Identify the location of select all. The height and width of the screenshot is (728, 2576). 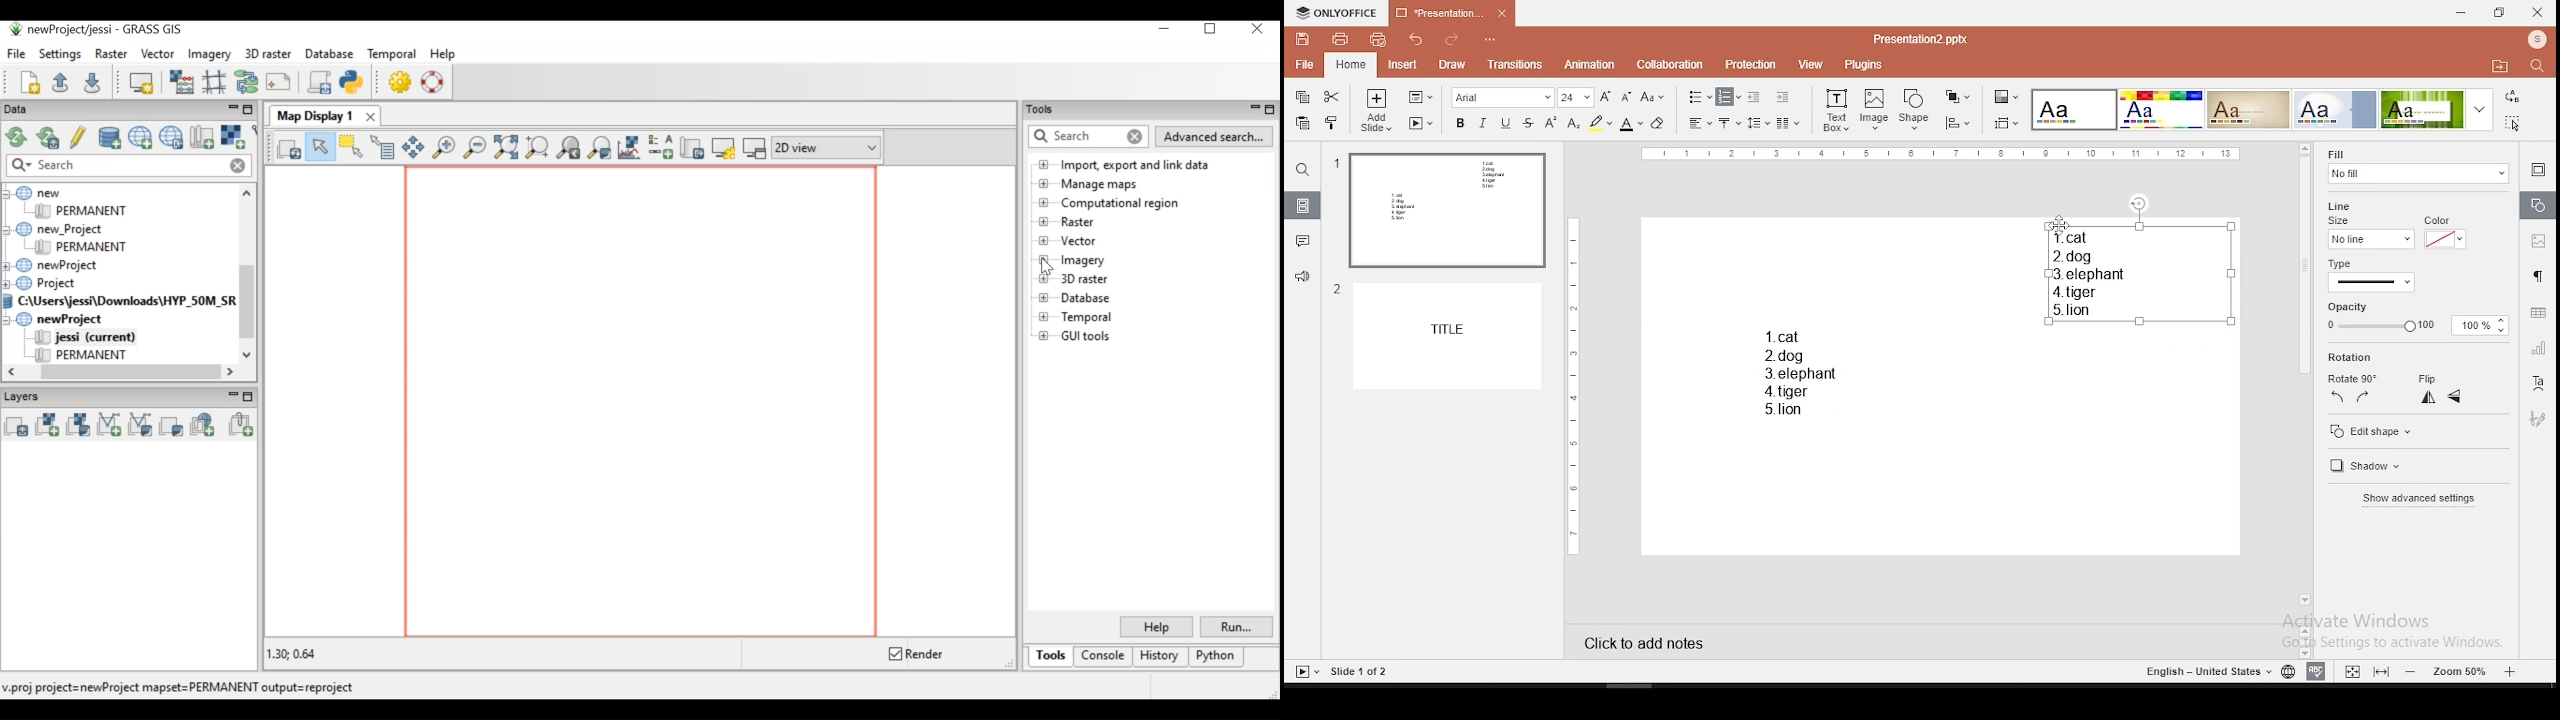
(2516, 125).